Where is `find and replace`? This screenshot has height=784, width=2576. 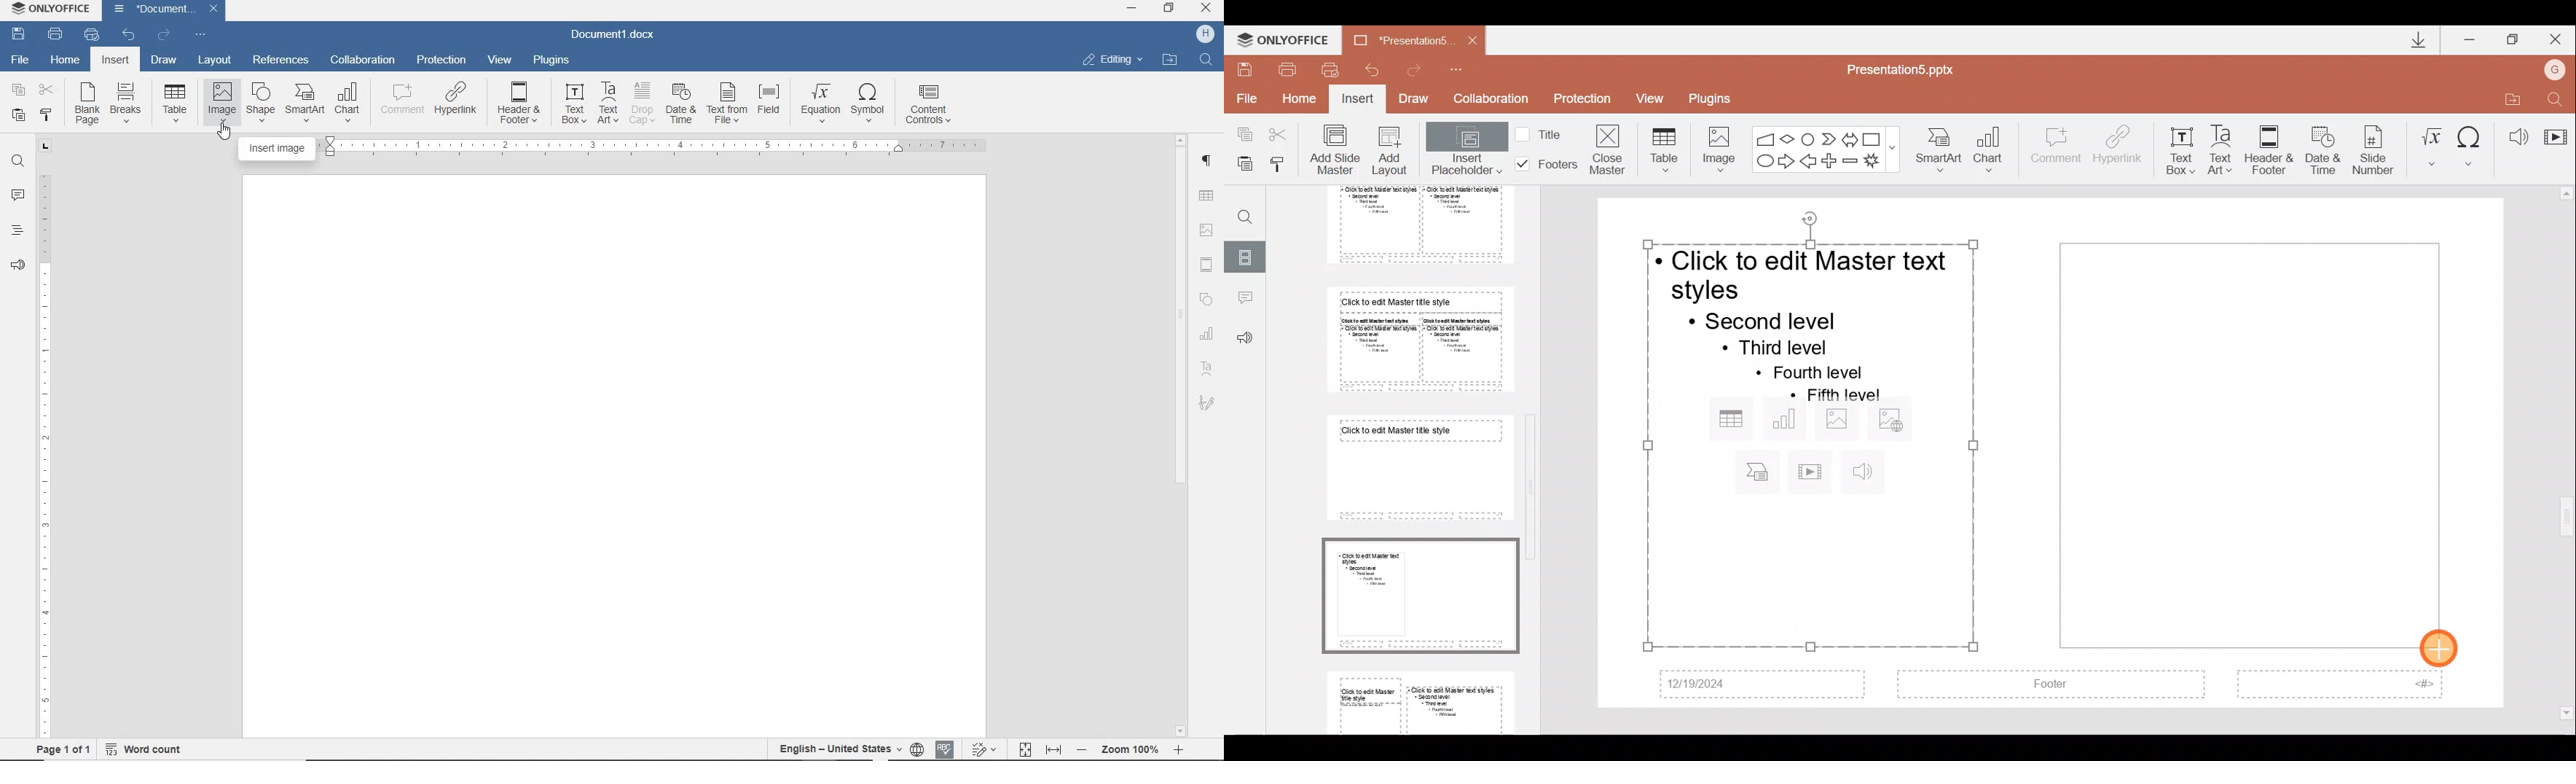 find and replace is located at coordinates (20, 161).